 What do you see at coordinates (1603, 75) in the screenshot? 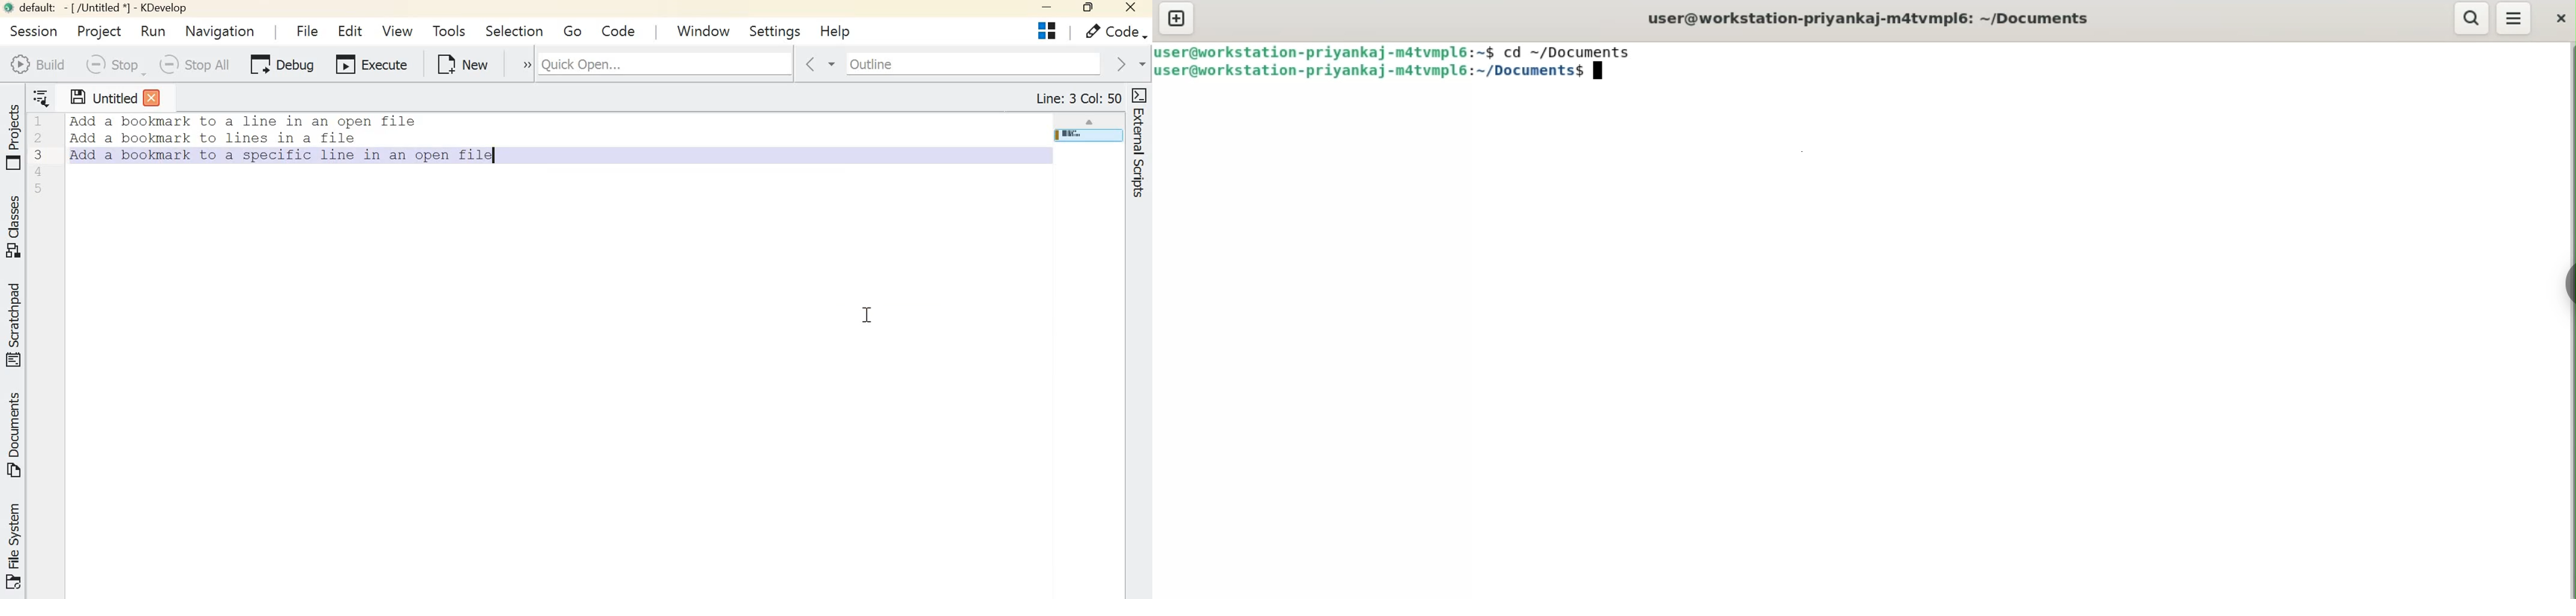
I see `cursor` at bounding box center [1603, 75].